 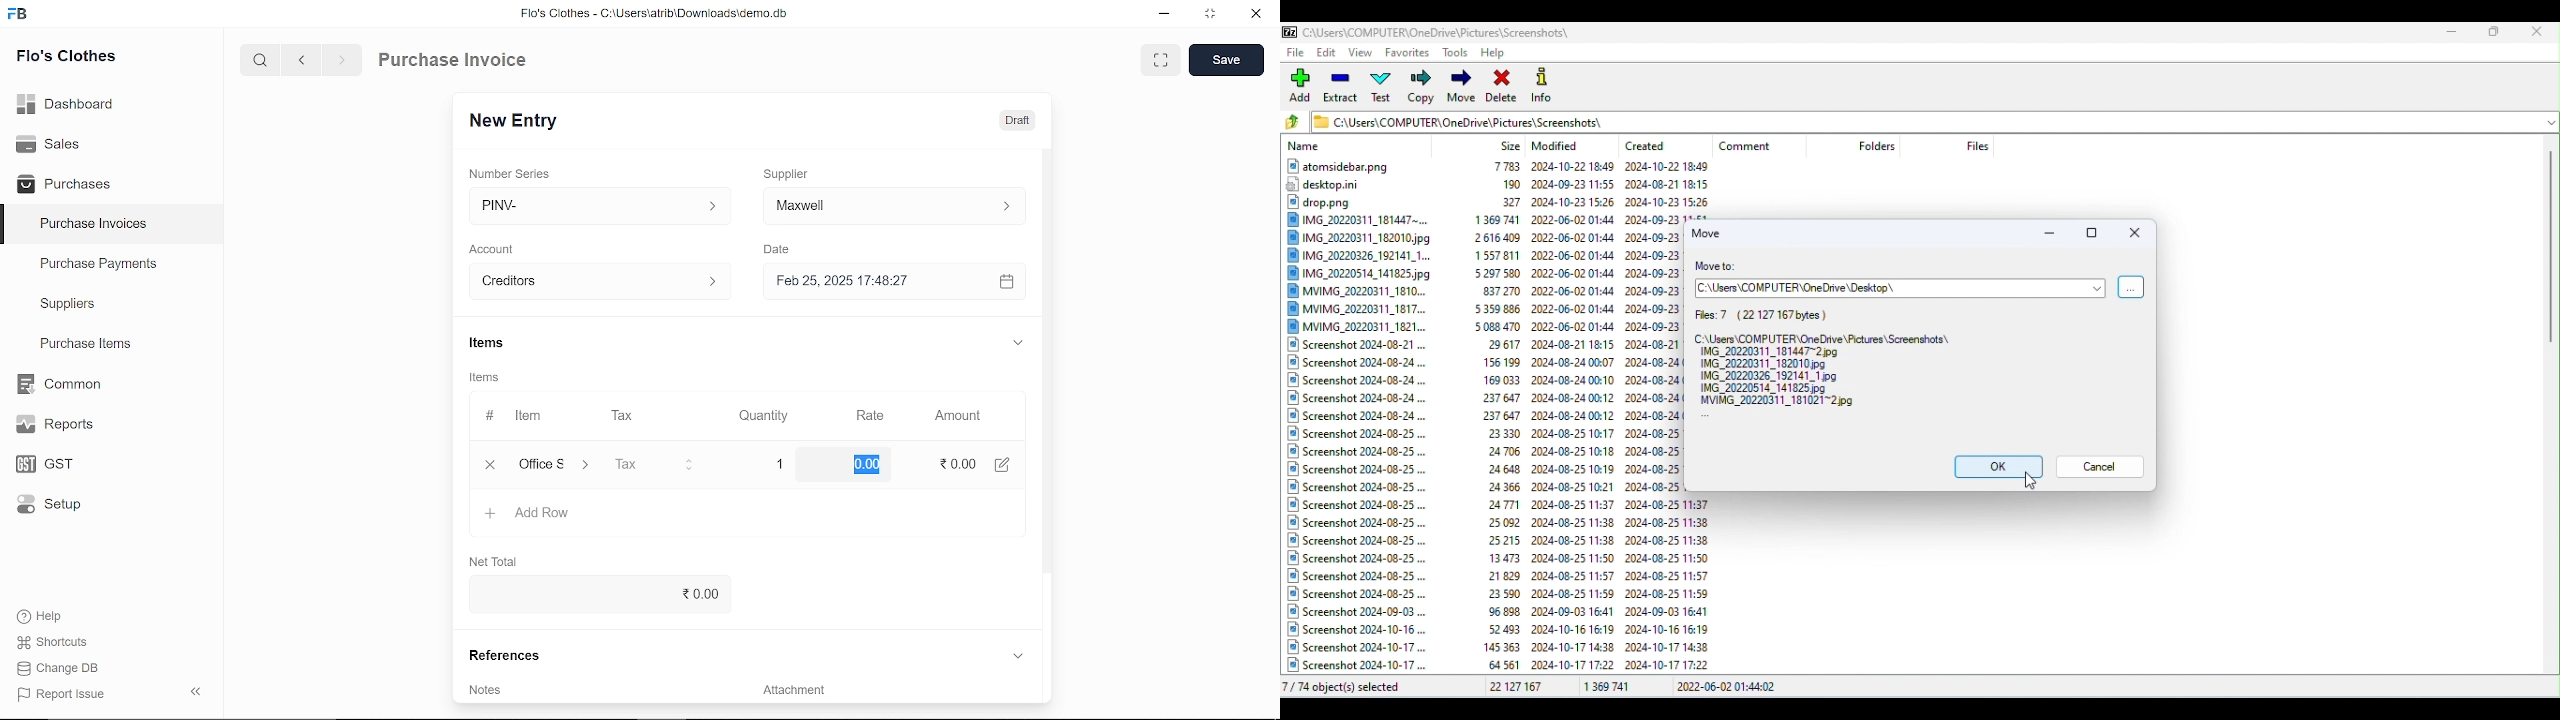 I want to click on Files, so click(x=1829, y=359).